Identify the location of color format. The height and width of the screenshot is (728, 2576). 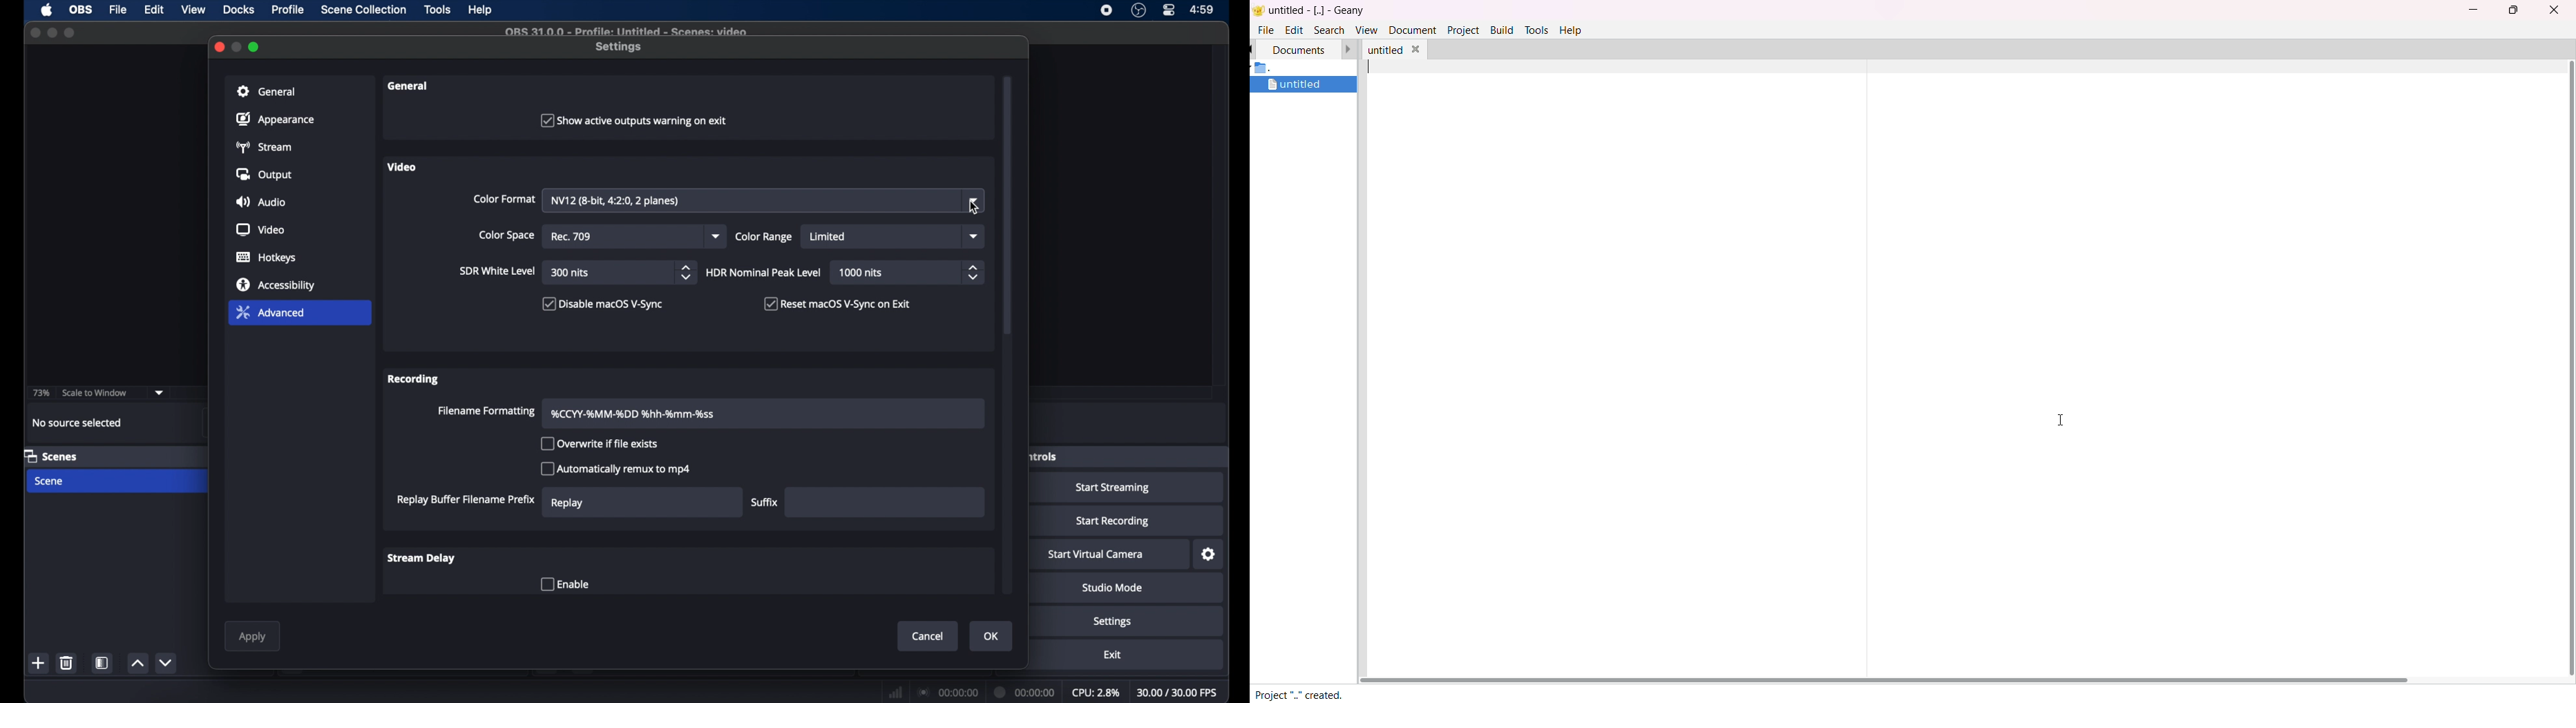
(503, 199).